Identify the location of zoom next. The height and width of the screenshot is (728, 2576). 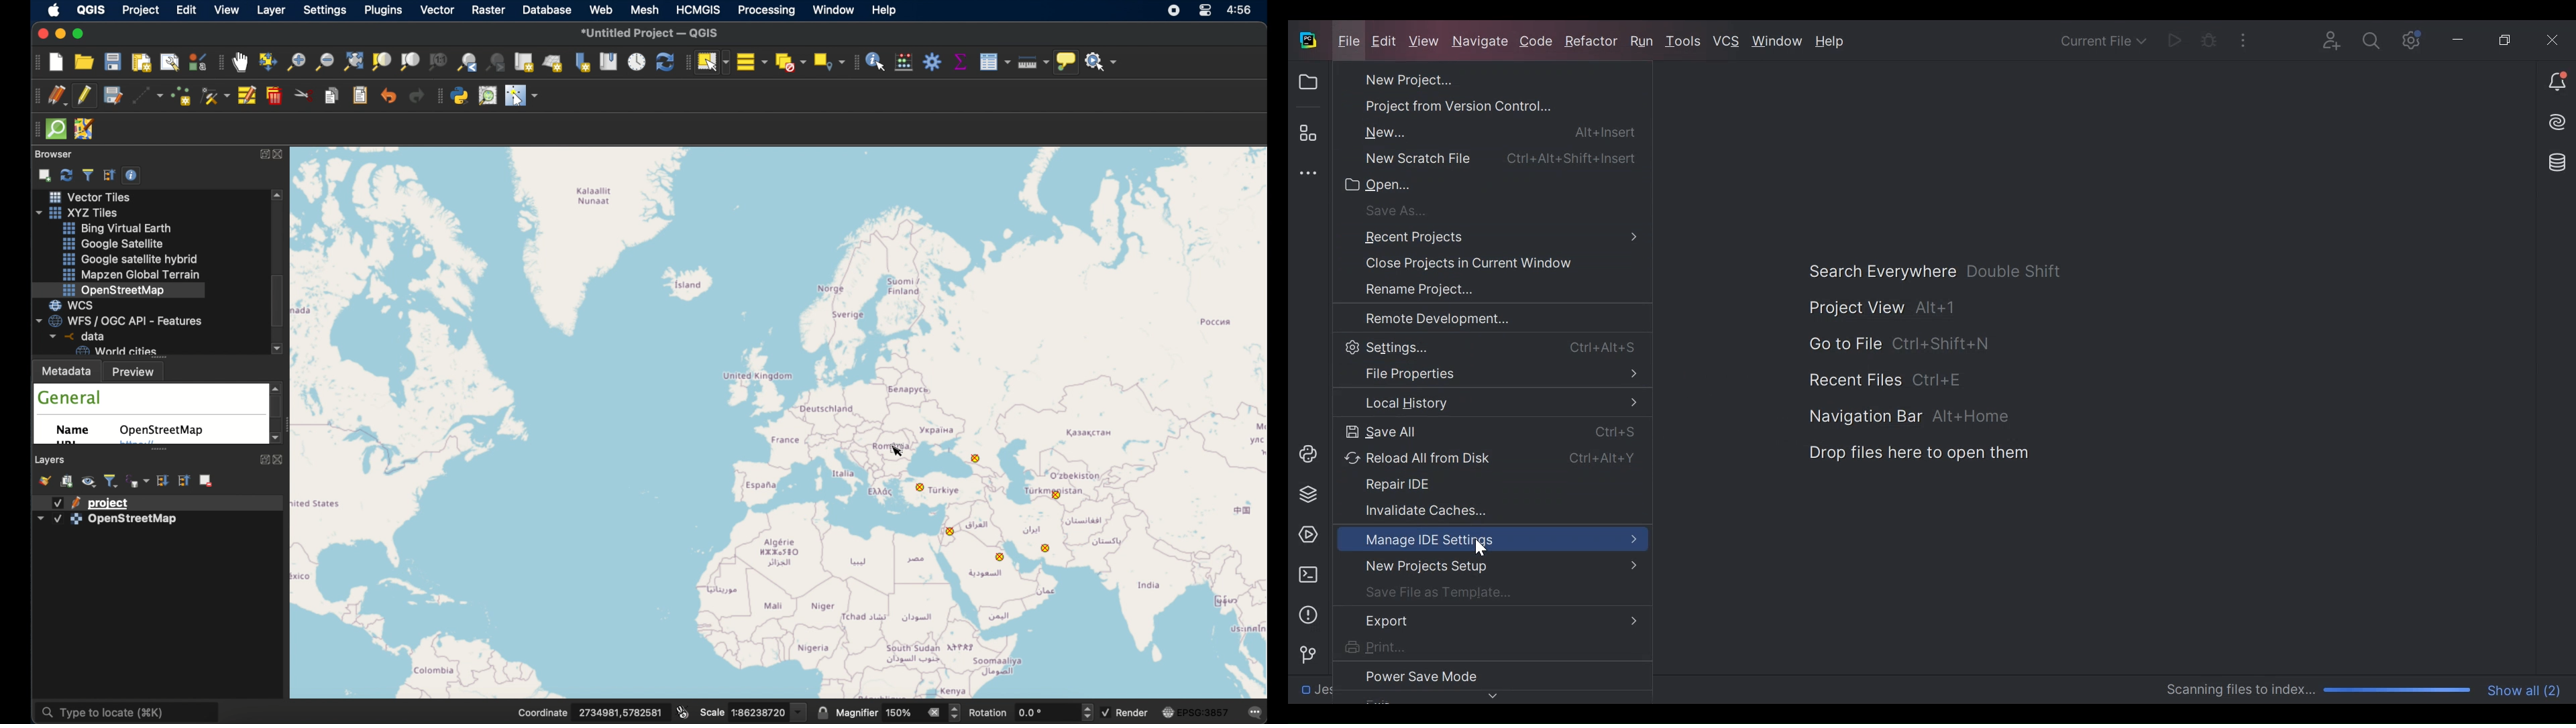
(497, 63).